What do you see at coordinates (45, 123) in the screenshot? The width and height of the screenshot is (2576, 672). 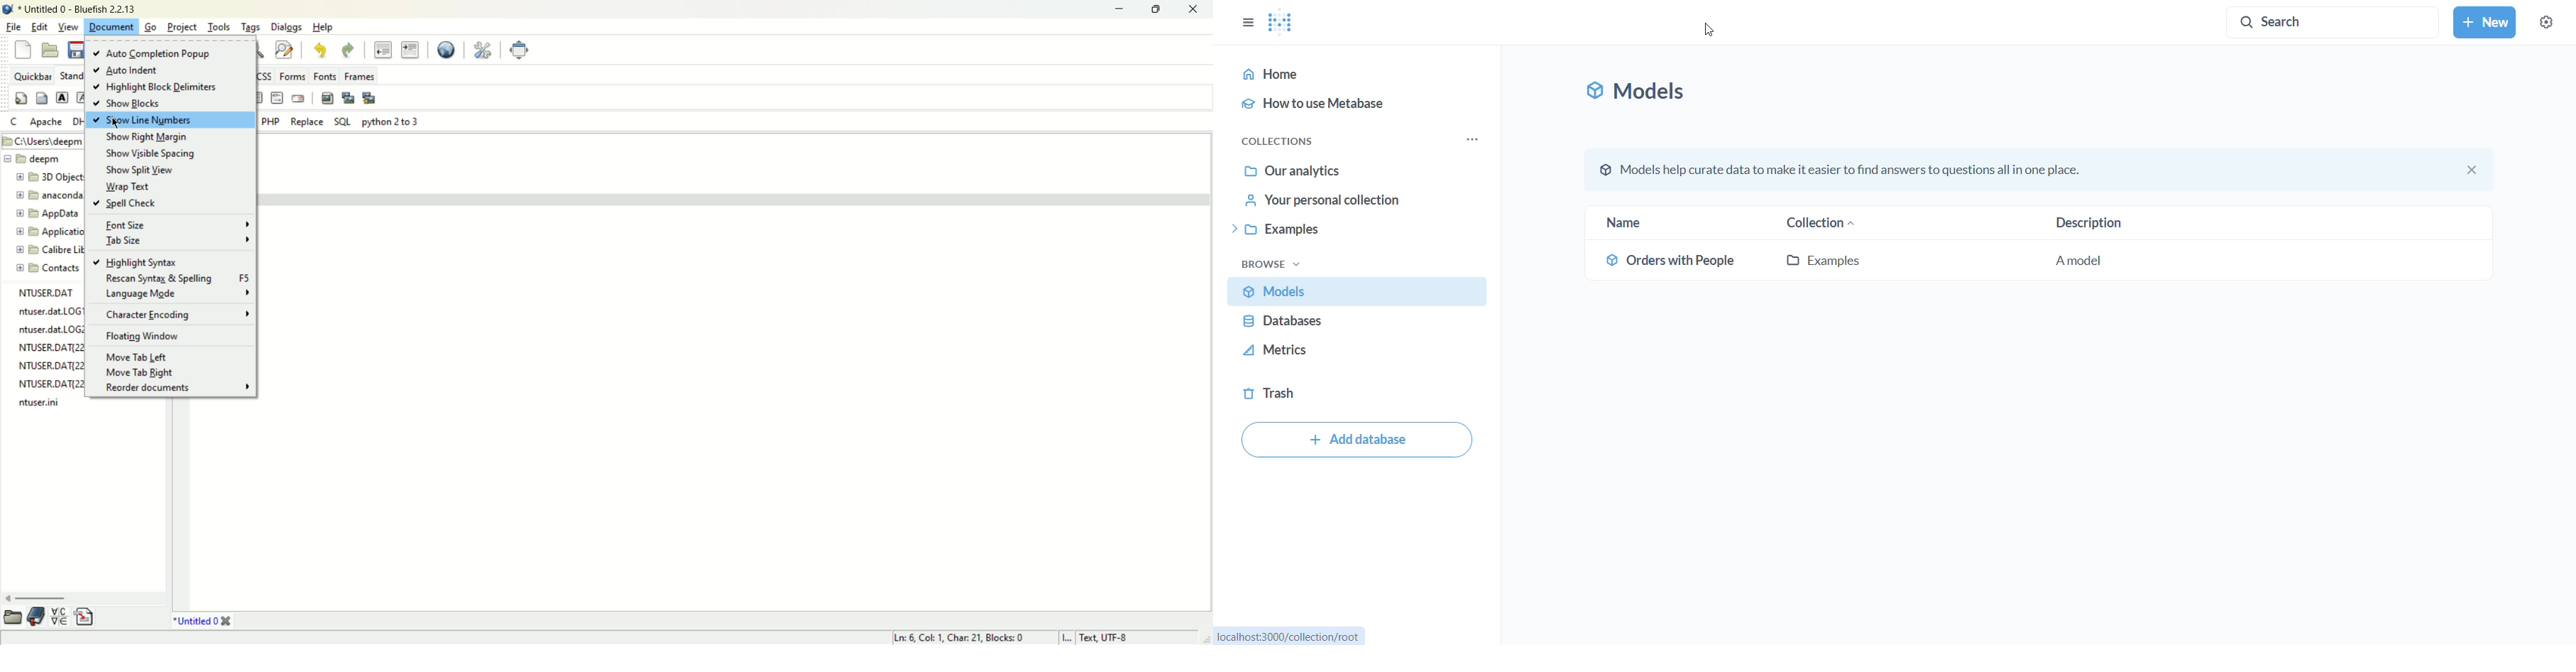 I see `apache` at bounding box center [45, 123].